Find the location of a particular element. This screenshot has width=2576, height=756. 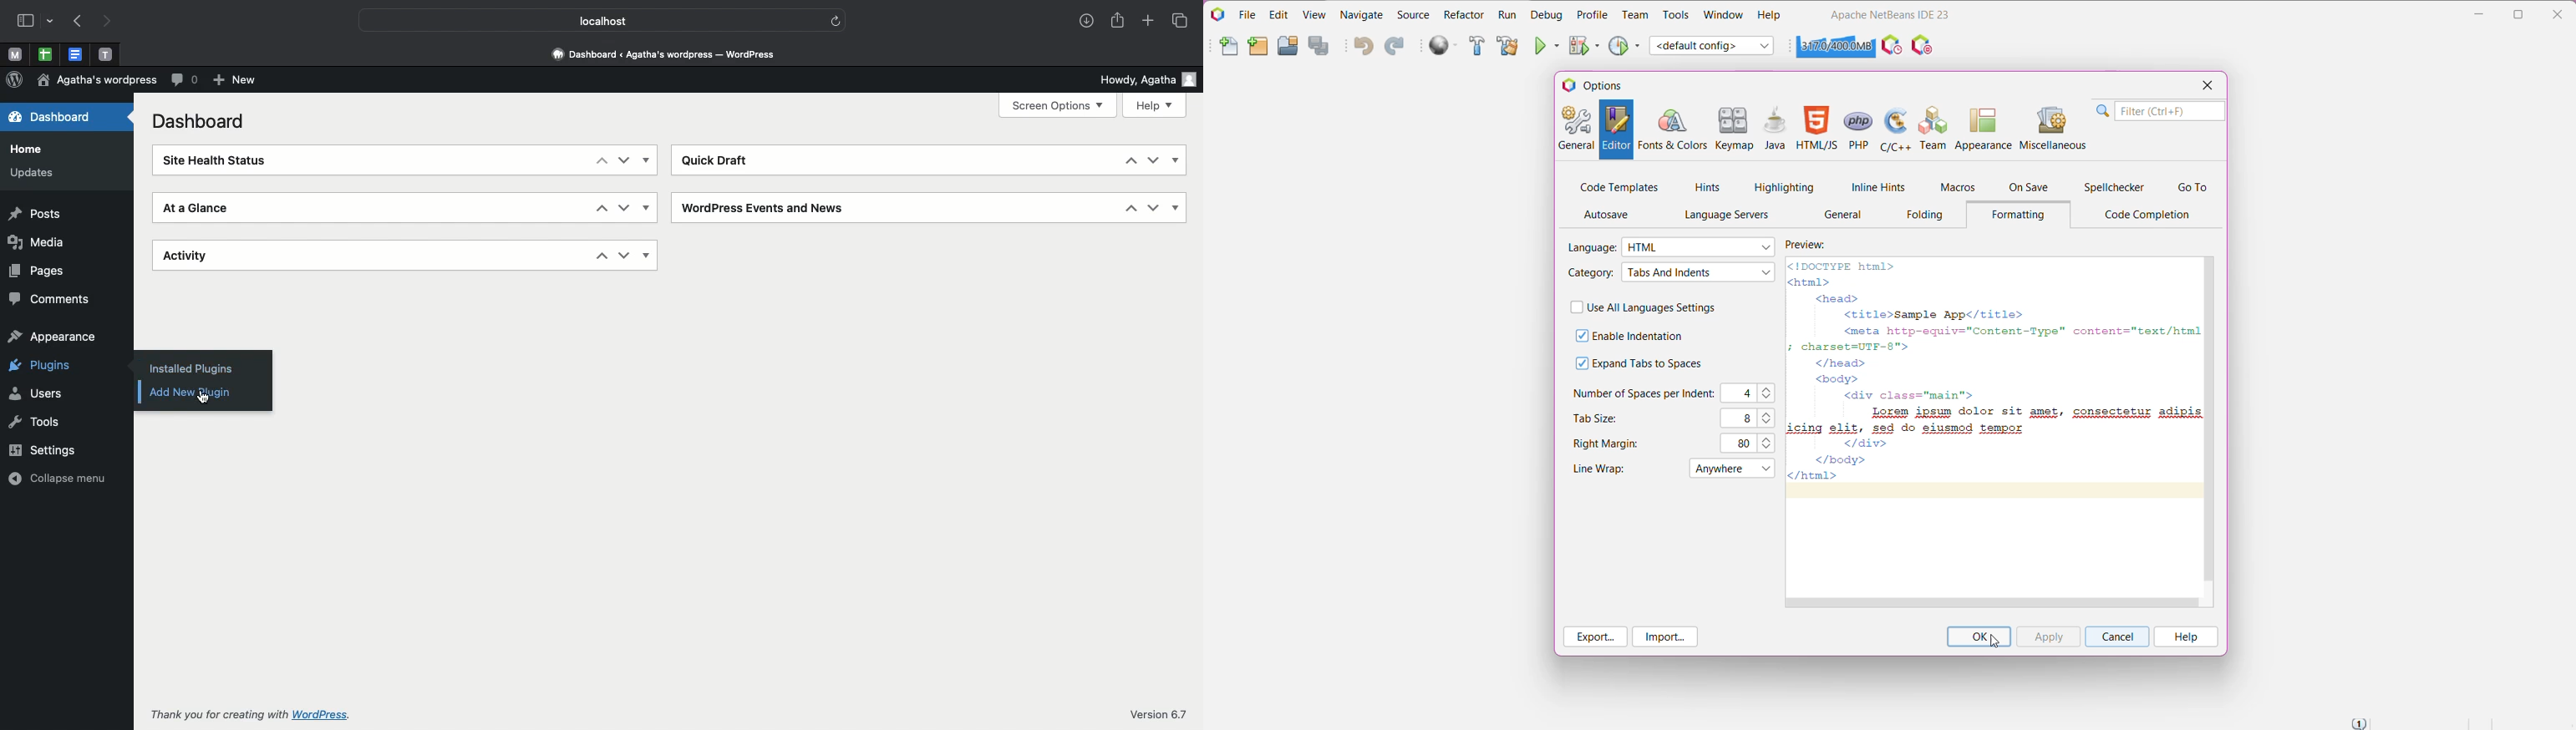

Inline Hints is located at coordinates (1876, 187).